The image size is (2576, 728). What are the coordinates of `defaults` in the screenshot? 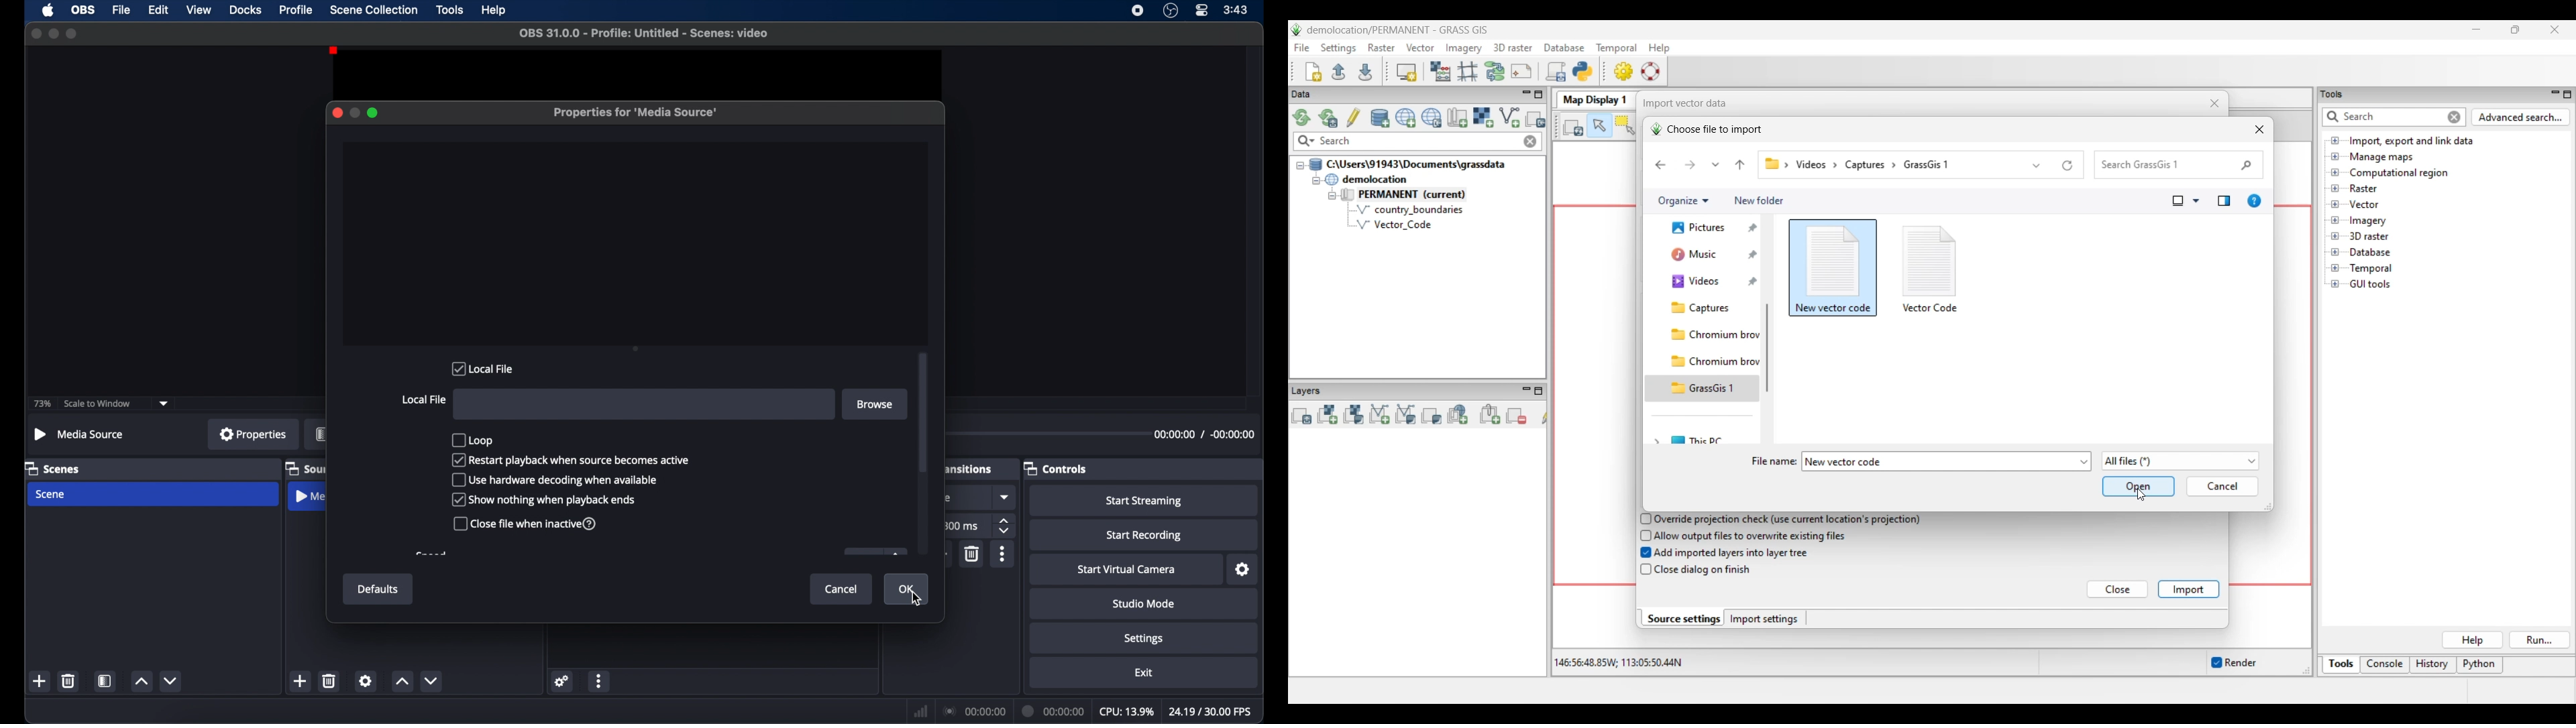 It's located at (380, 590).